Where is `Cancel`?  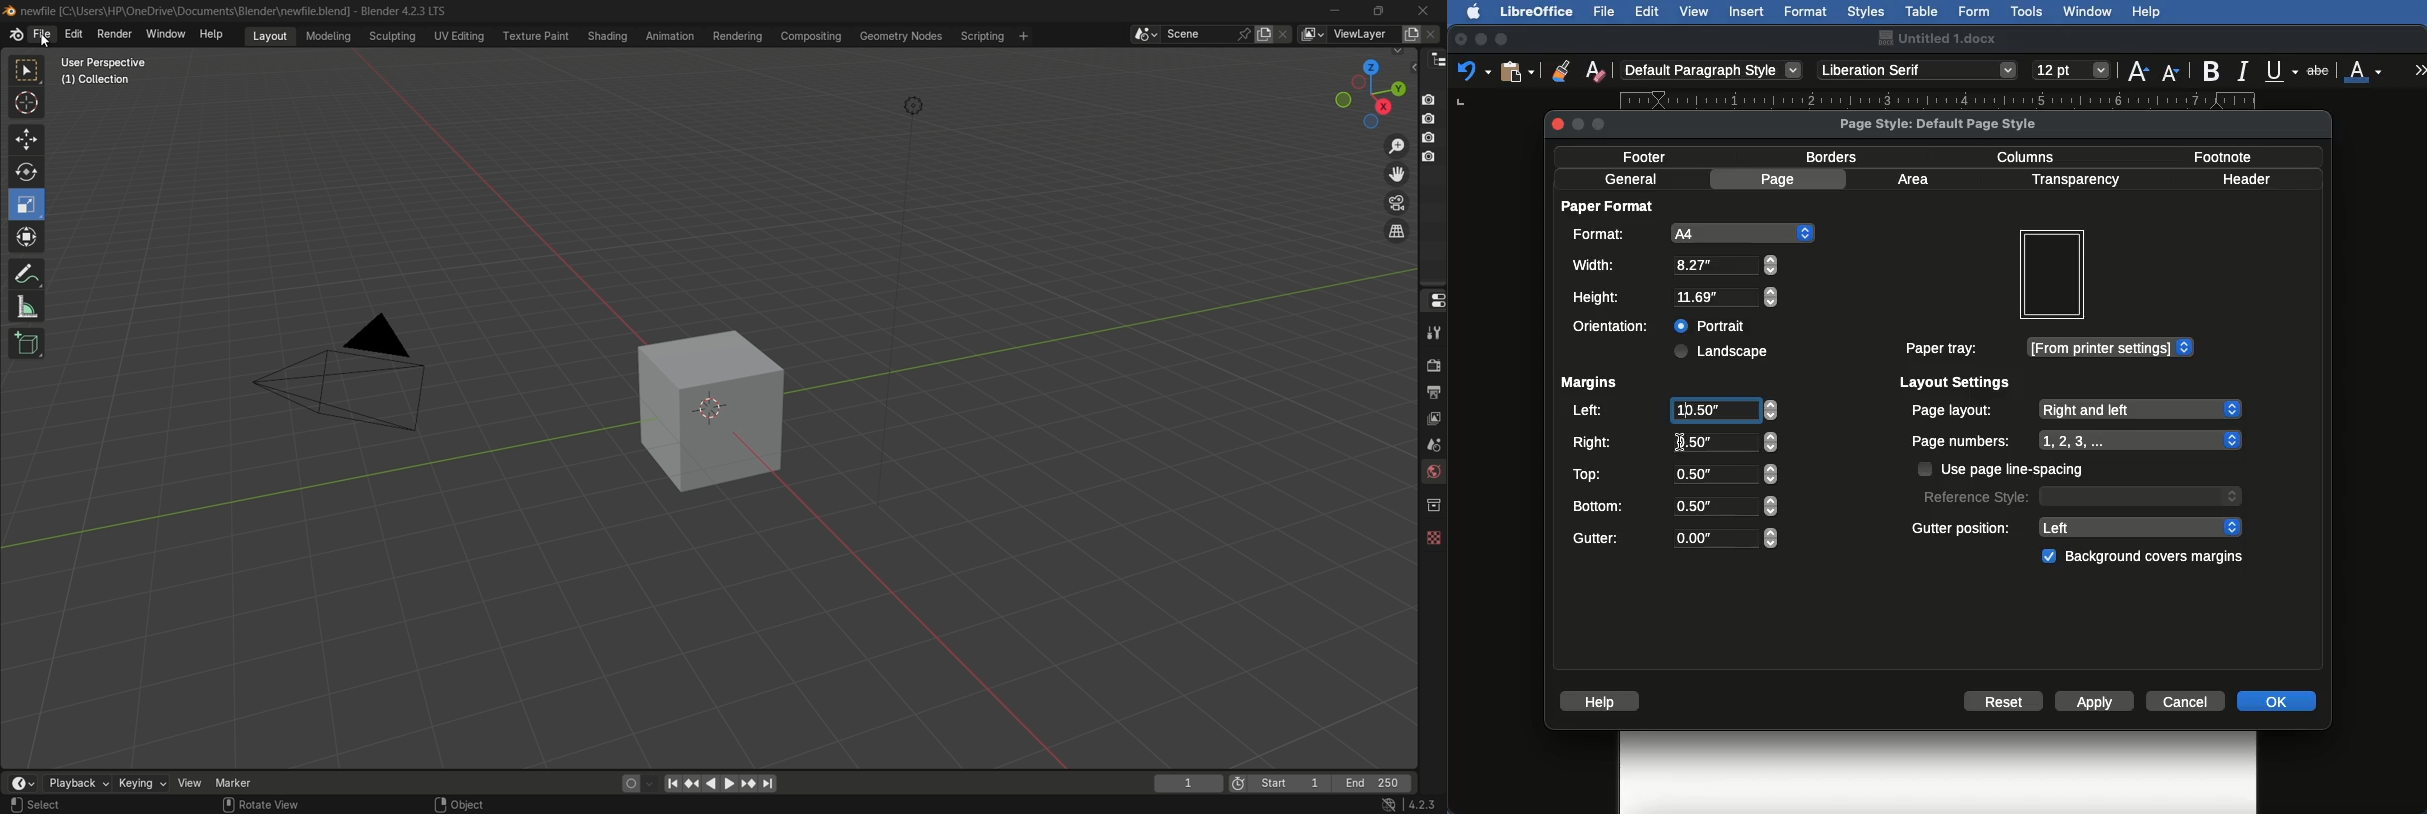
Cancel is located at coordinates (2188, 700).